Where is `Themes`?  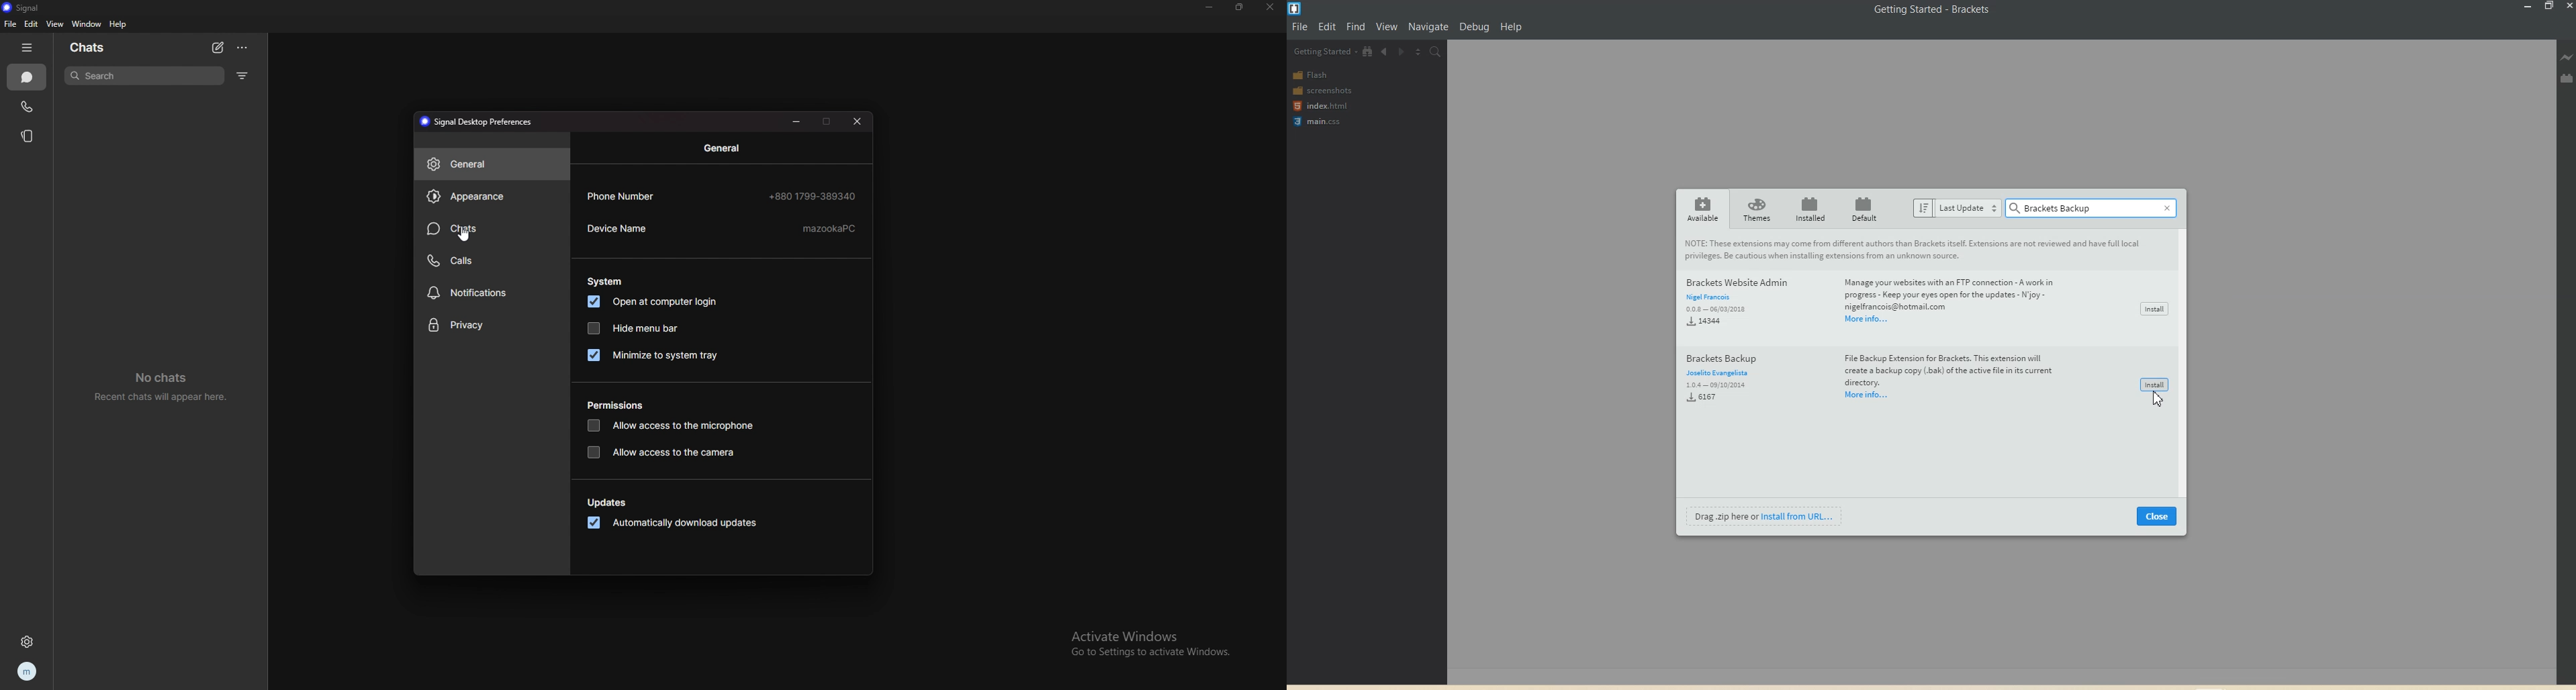
Themes is located at coordinates (1755, 209).